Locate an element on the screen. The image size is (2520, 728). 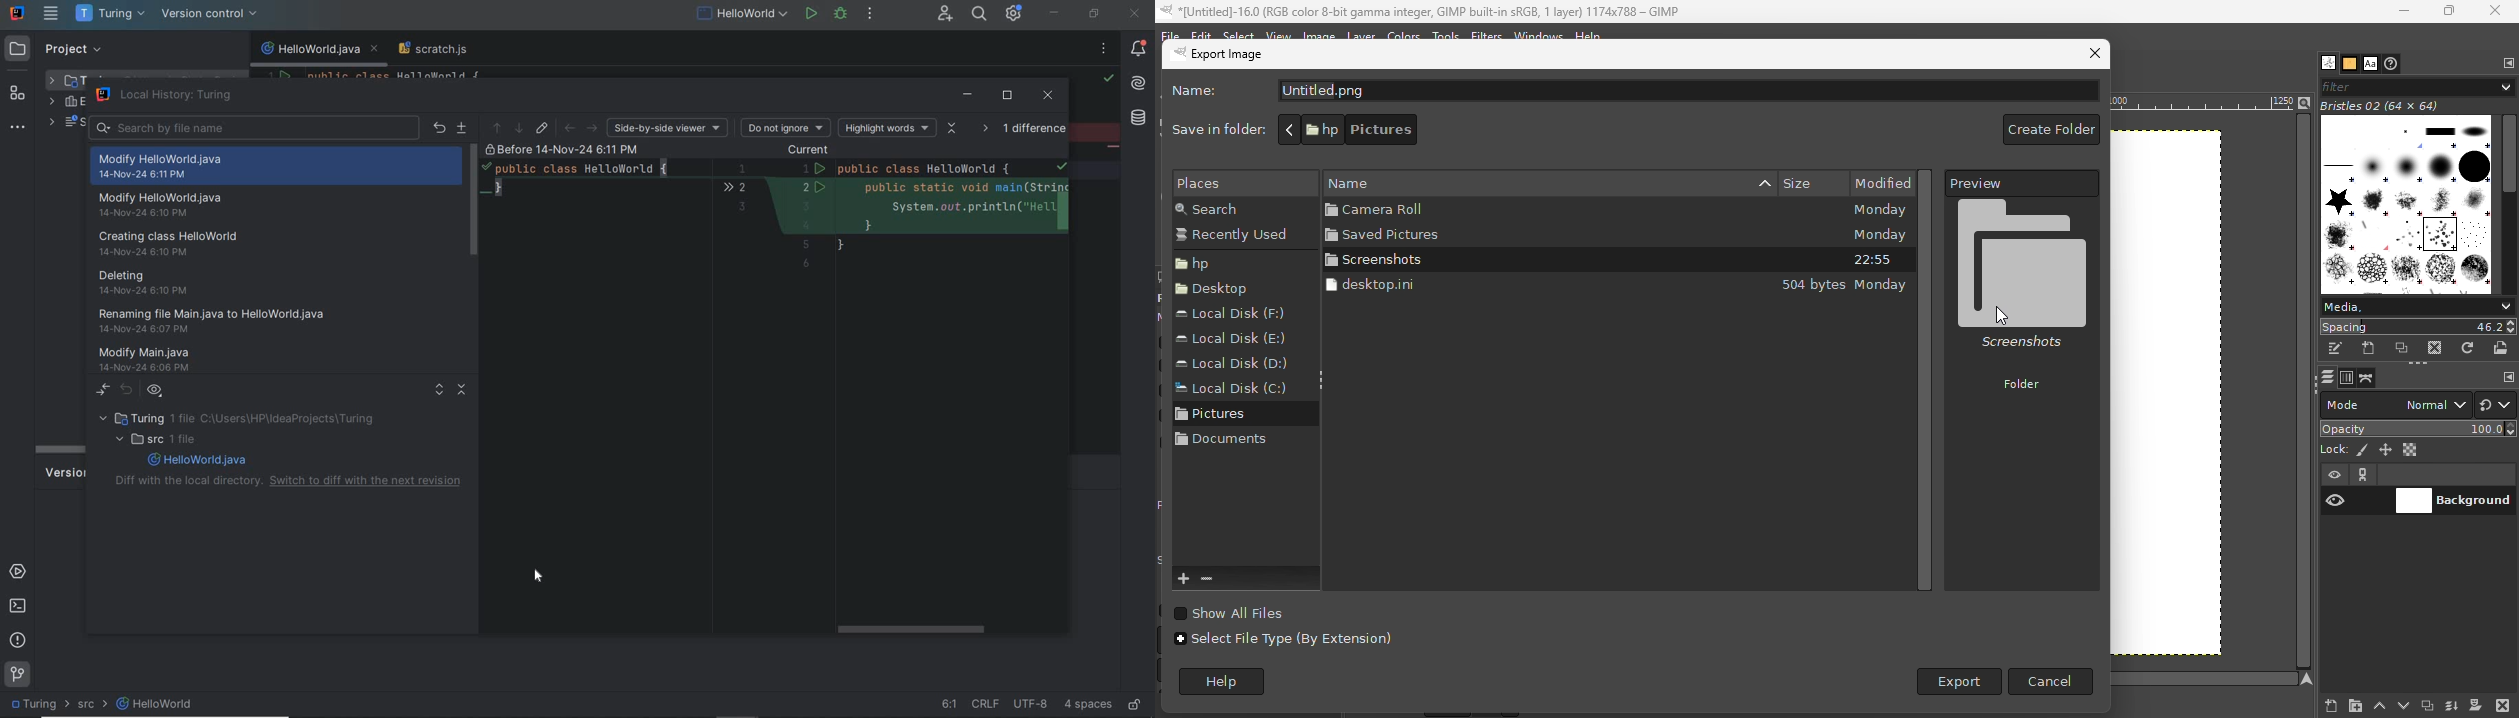
git is located at coordinates (17, 675).